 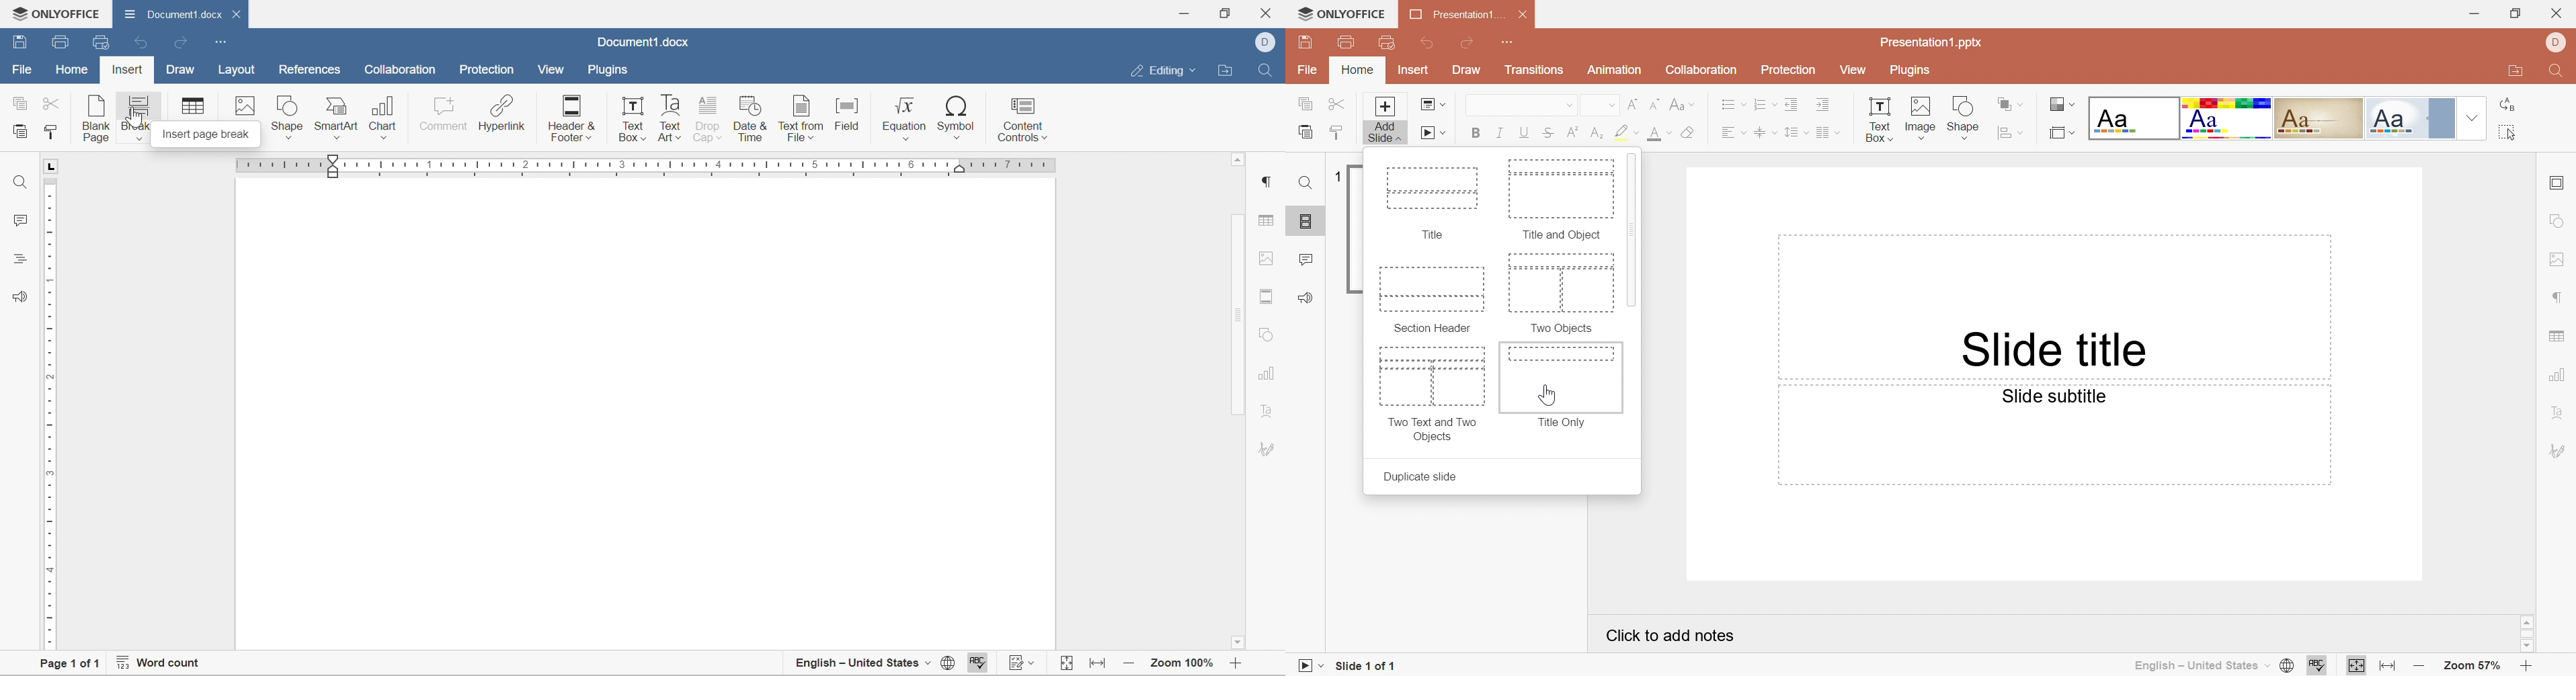 I want to click on Select all, so click(x=2506, y=132).